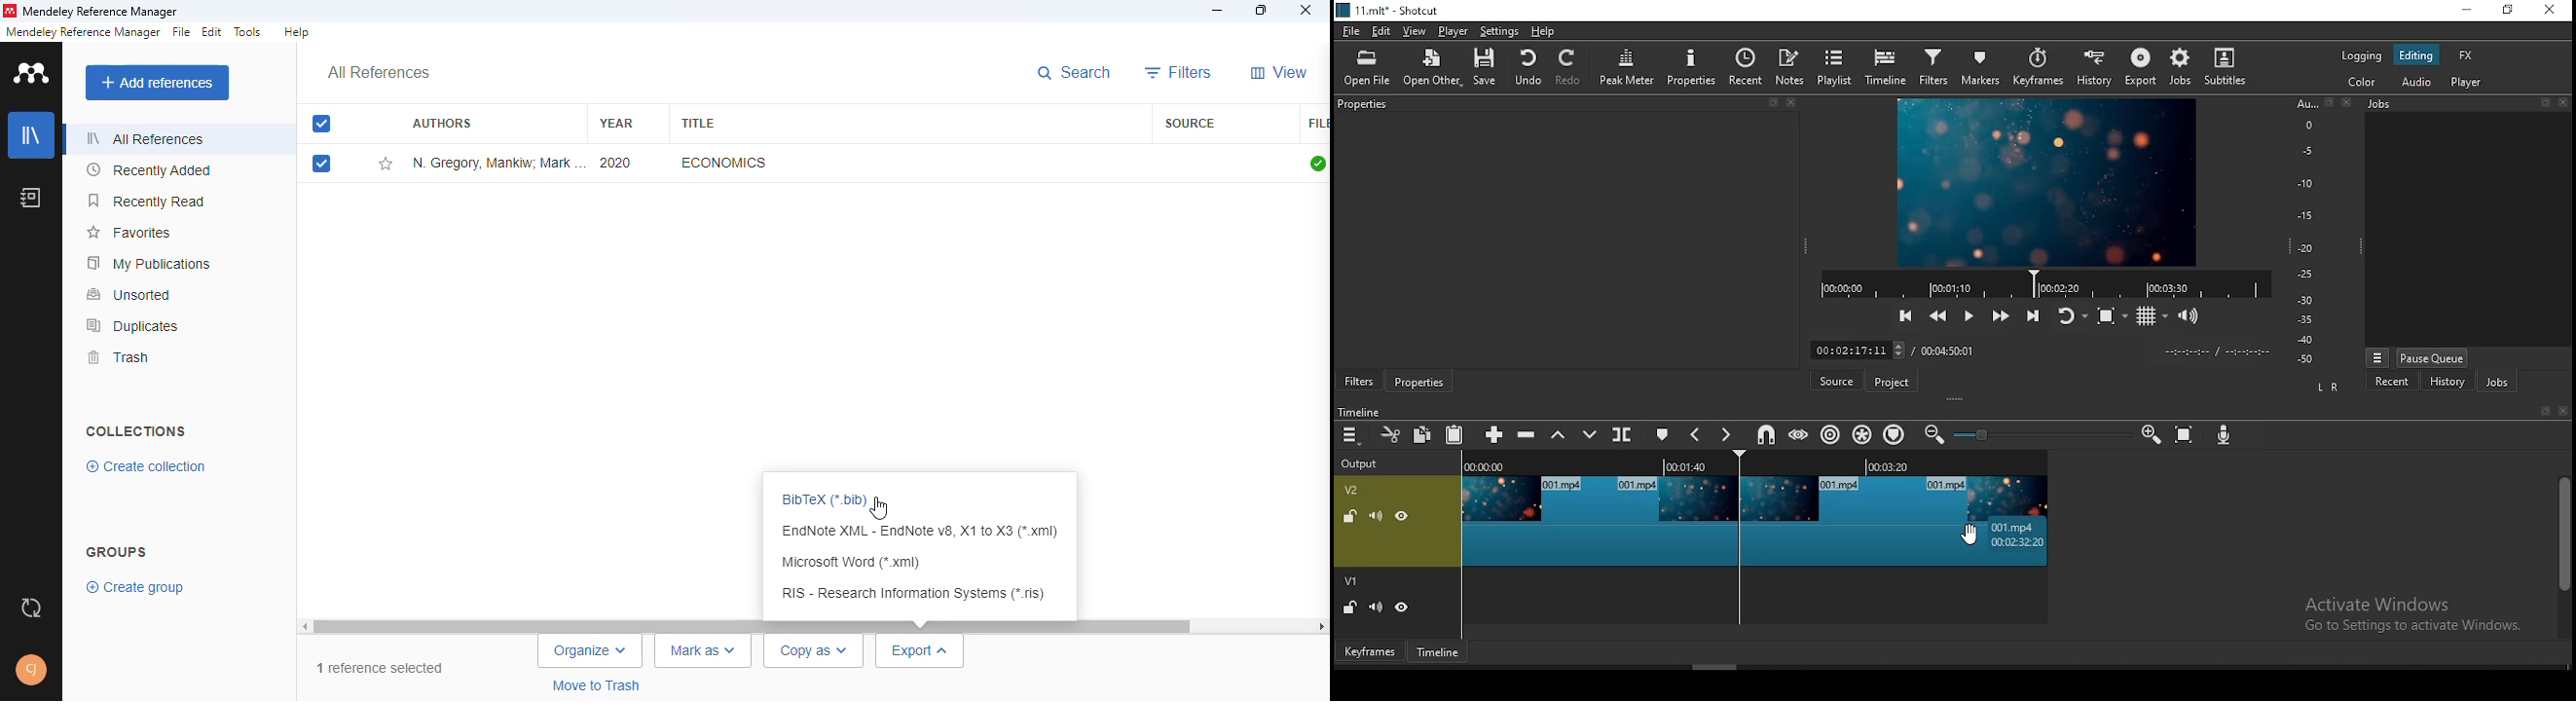 The height and width of the screenshot is (728, 2576). What do you see at coordinates (133, 326) in the screenshot?
I see `duplicates` at bounding box center [133, 326].